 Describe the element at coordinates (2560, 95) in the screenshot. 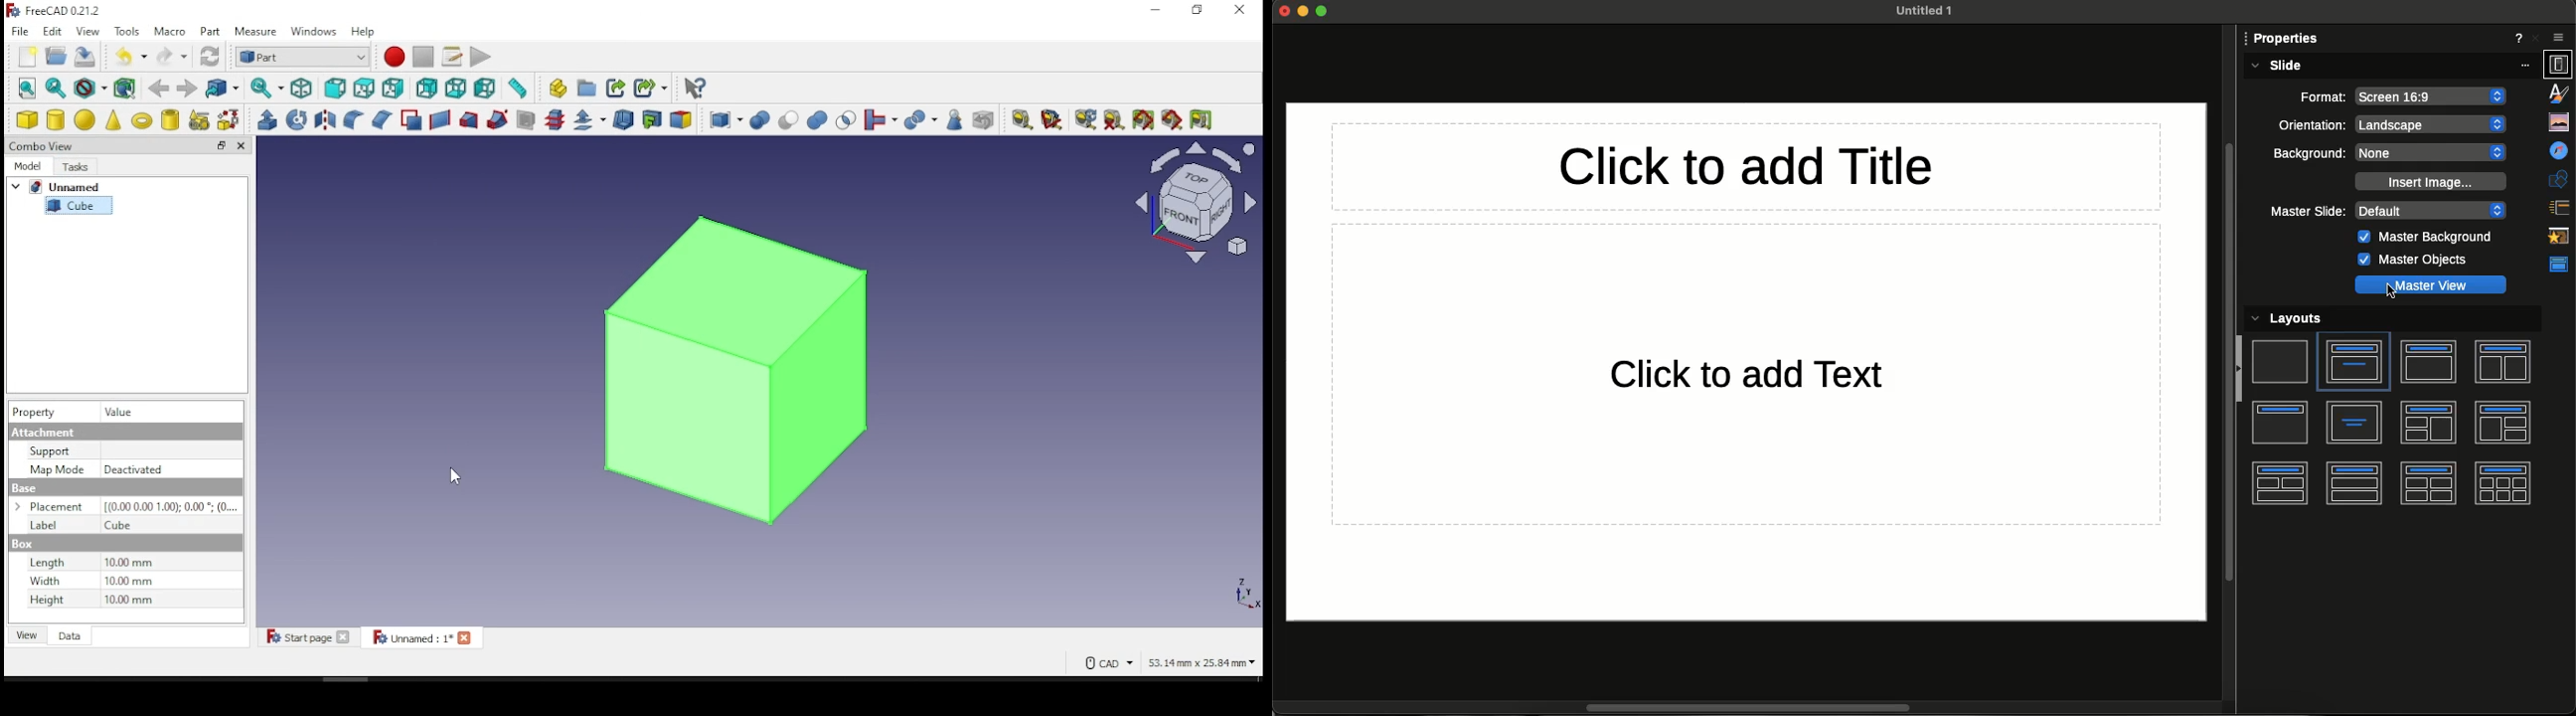

I see `Styles` at that location.